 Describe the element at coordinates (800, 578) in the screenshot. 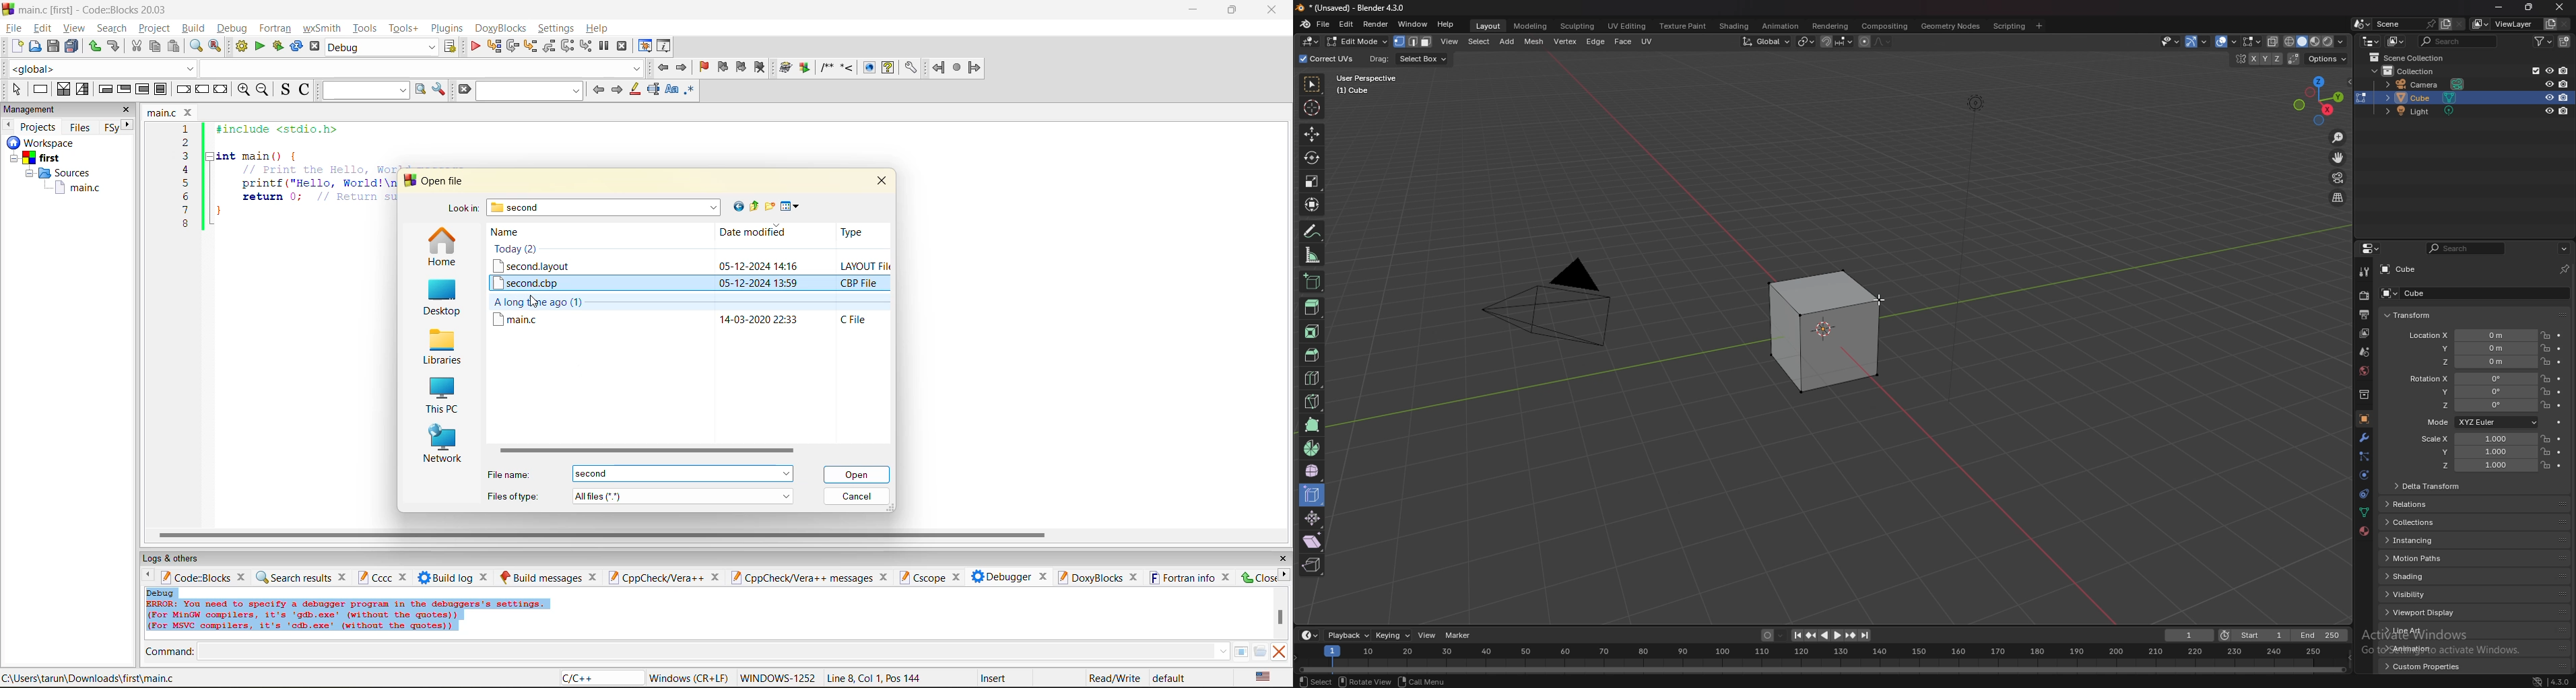

I see `cppcheck/vera++ messages` at that location.